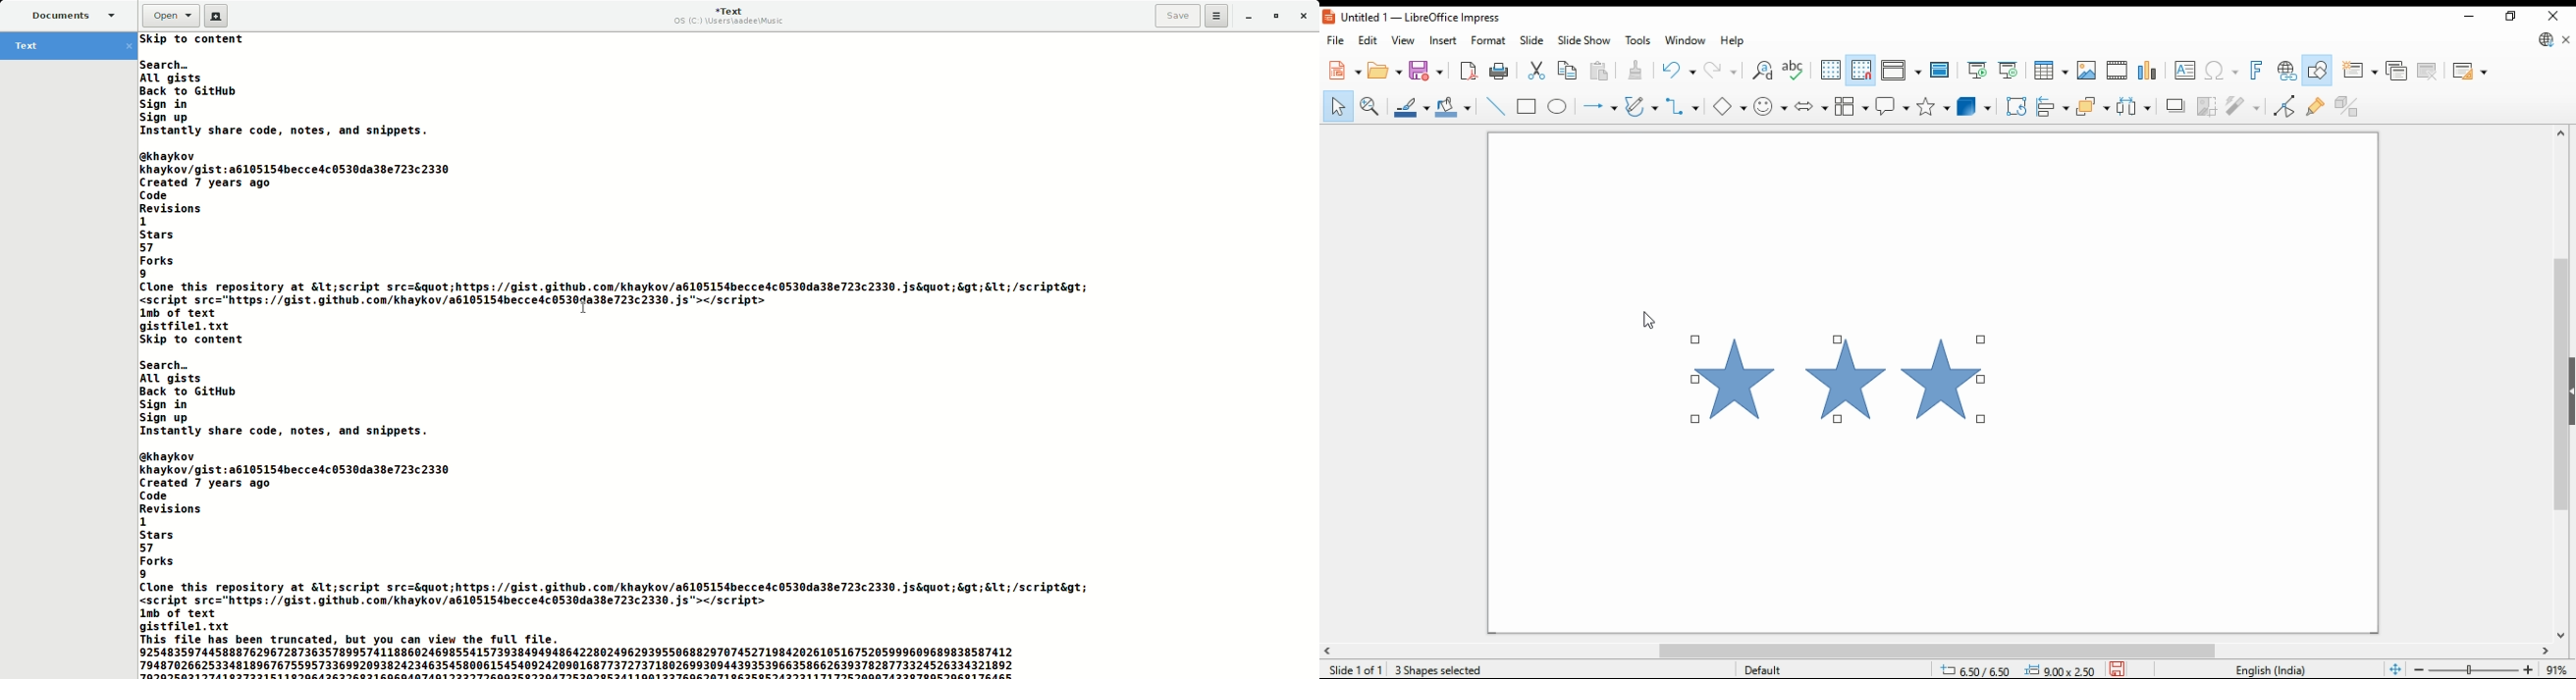 Image resolution: width=2576 pixels, height=700 pixels. I want to click on zoom in/zoom out slider, so click(2474, 668).